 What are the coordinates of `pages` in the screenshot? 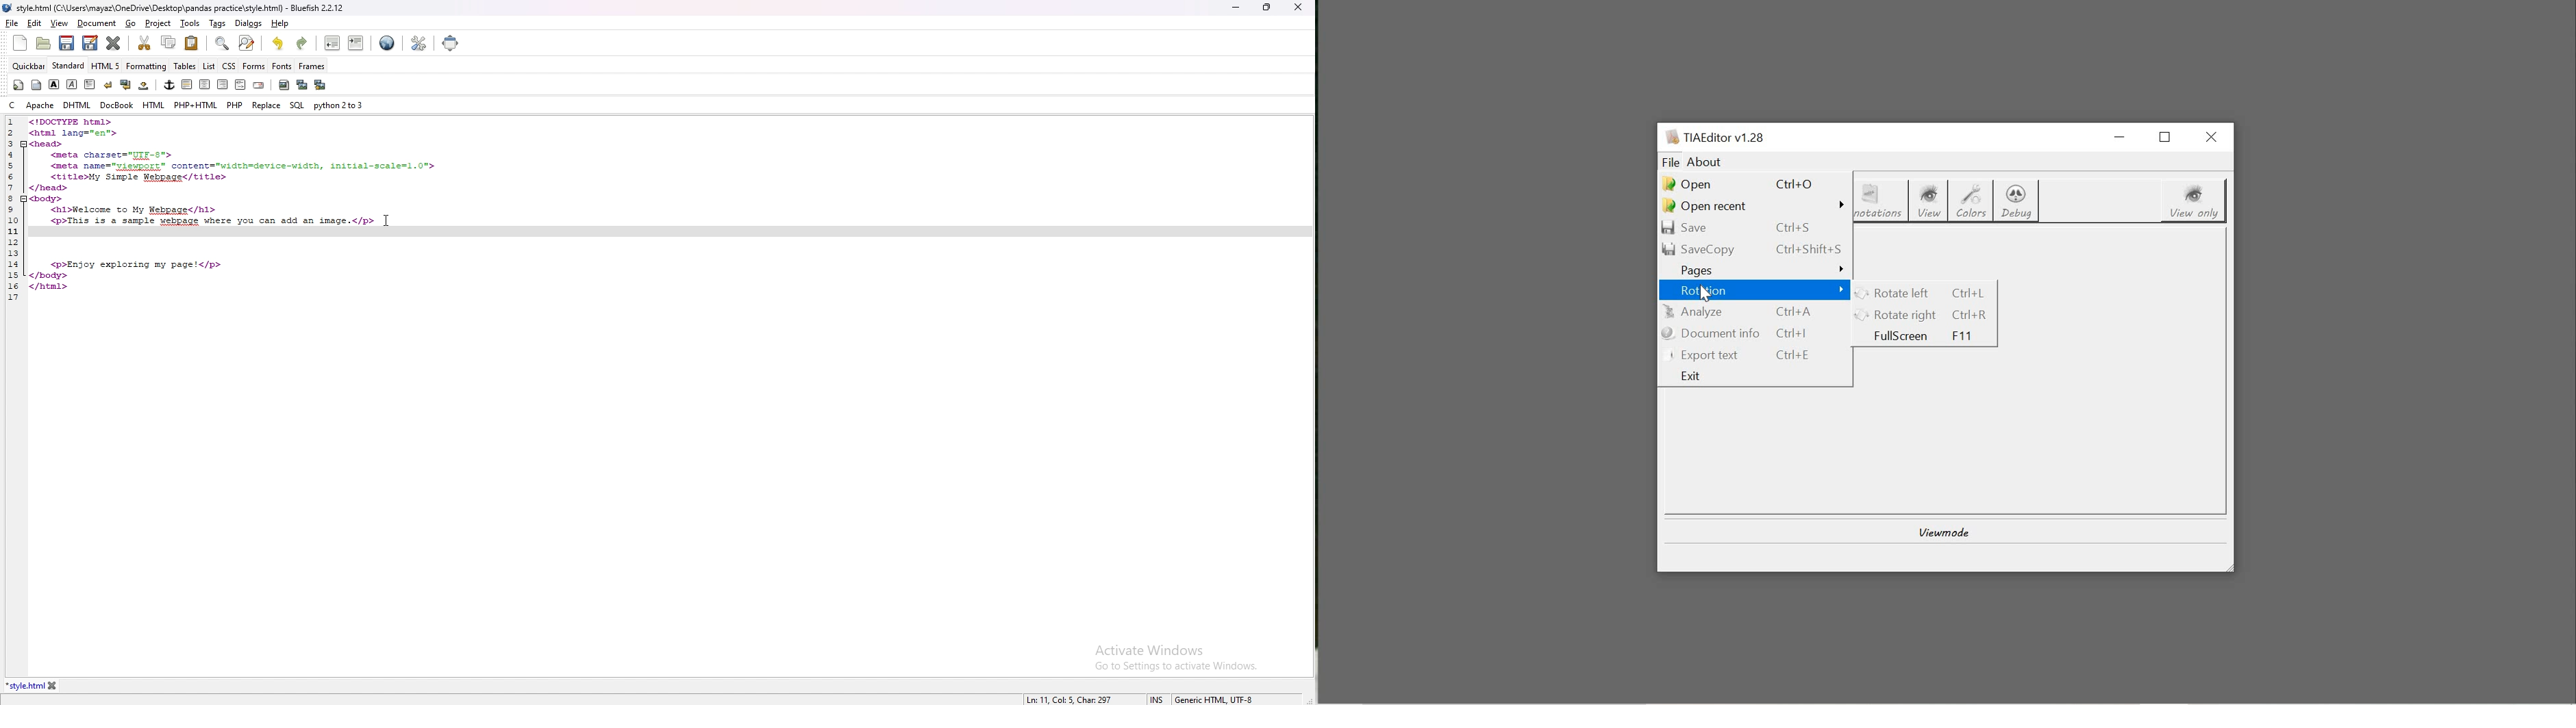 It's located at (1756, 269).